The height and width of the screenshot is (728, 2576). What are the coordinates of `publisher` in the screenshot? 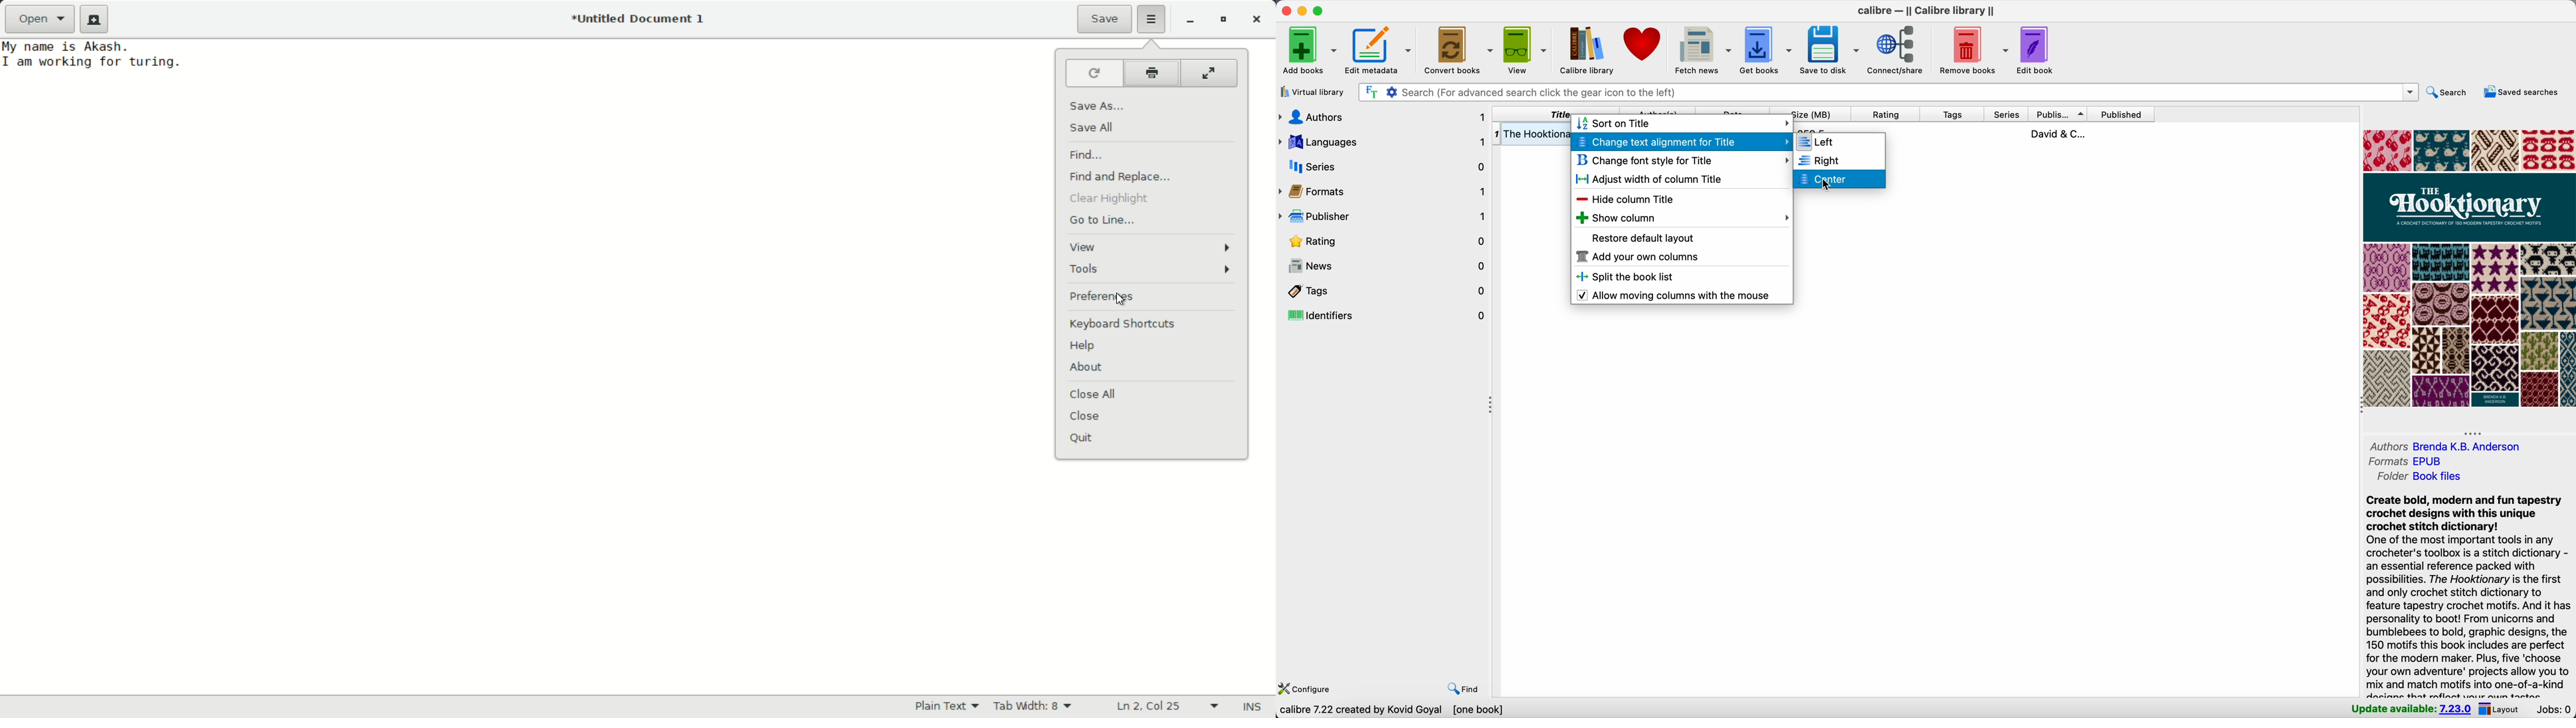 It's located at (2060, 113).